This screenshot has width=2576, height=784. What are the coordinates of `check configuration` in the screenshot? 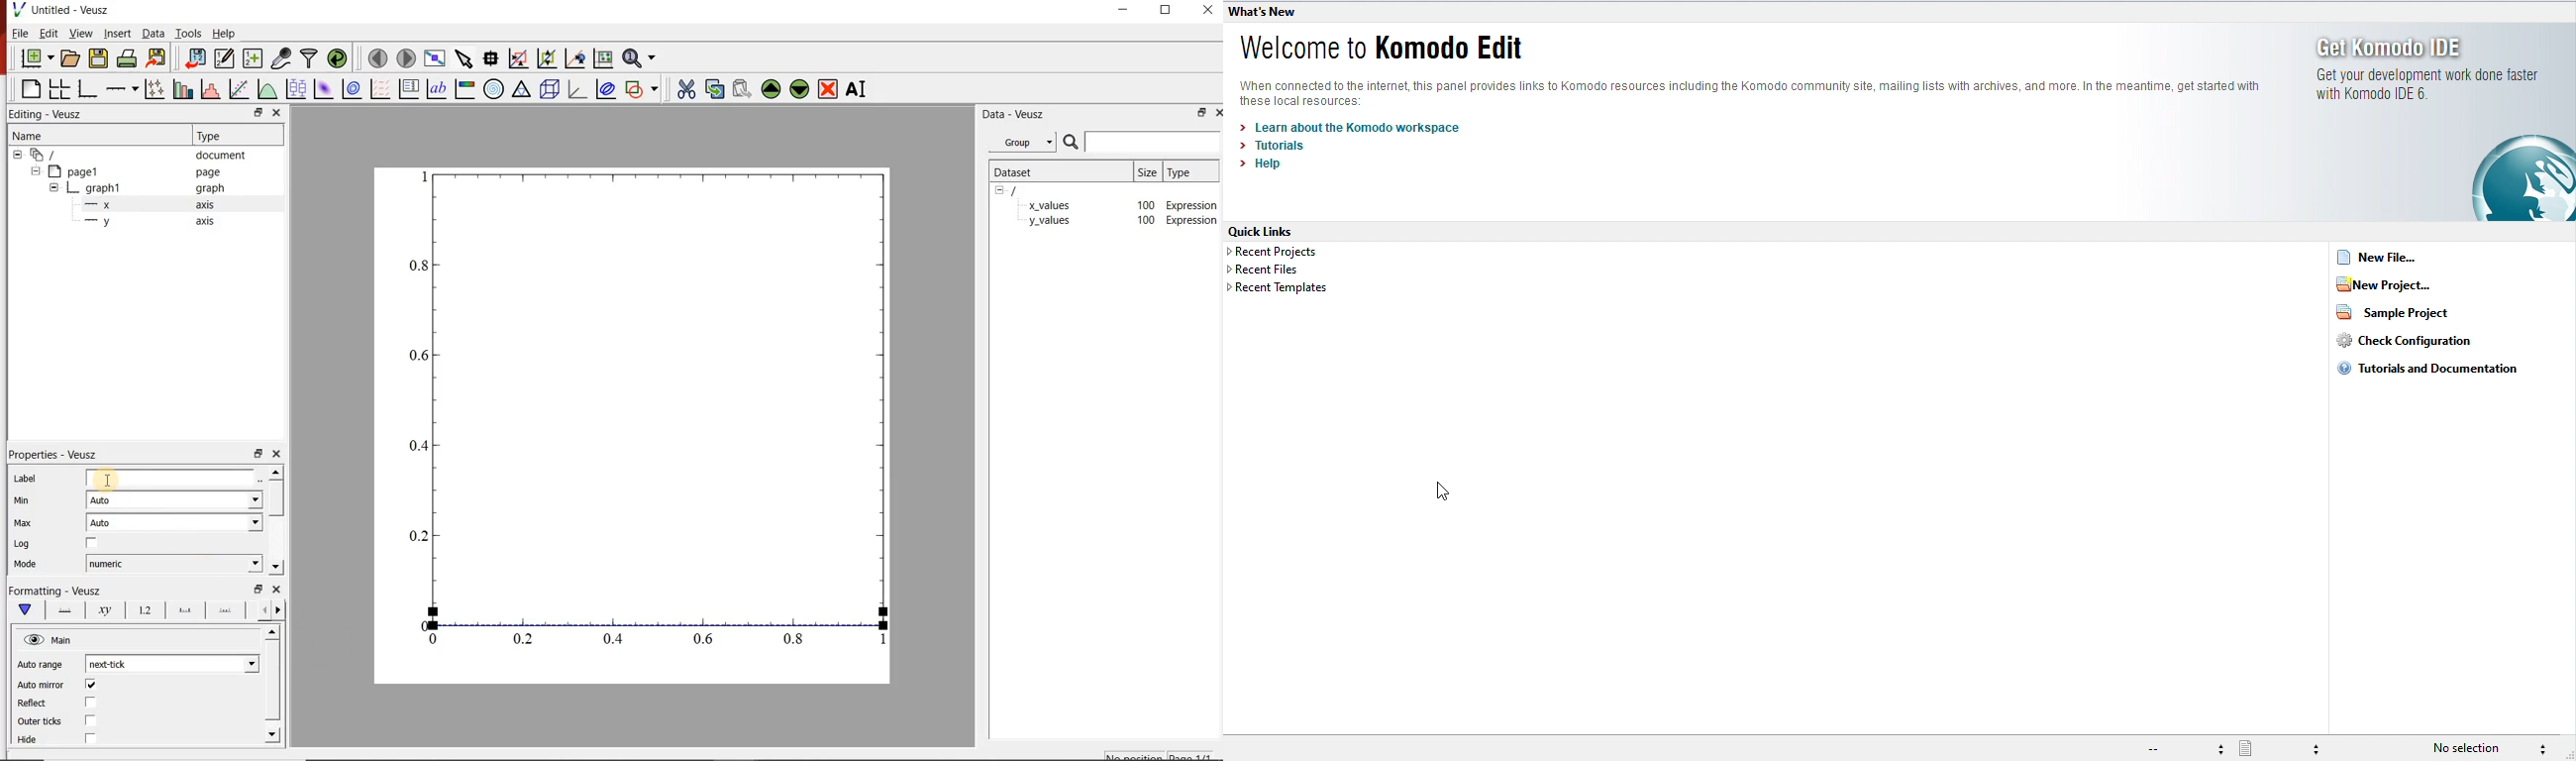 It's located at (2431, 341).